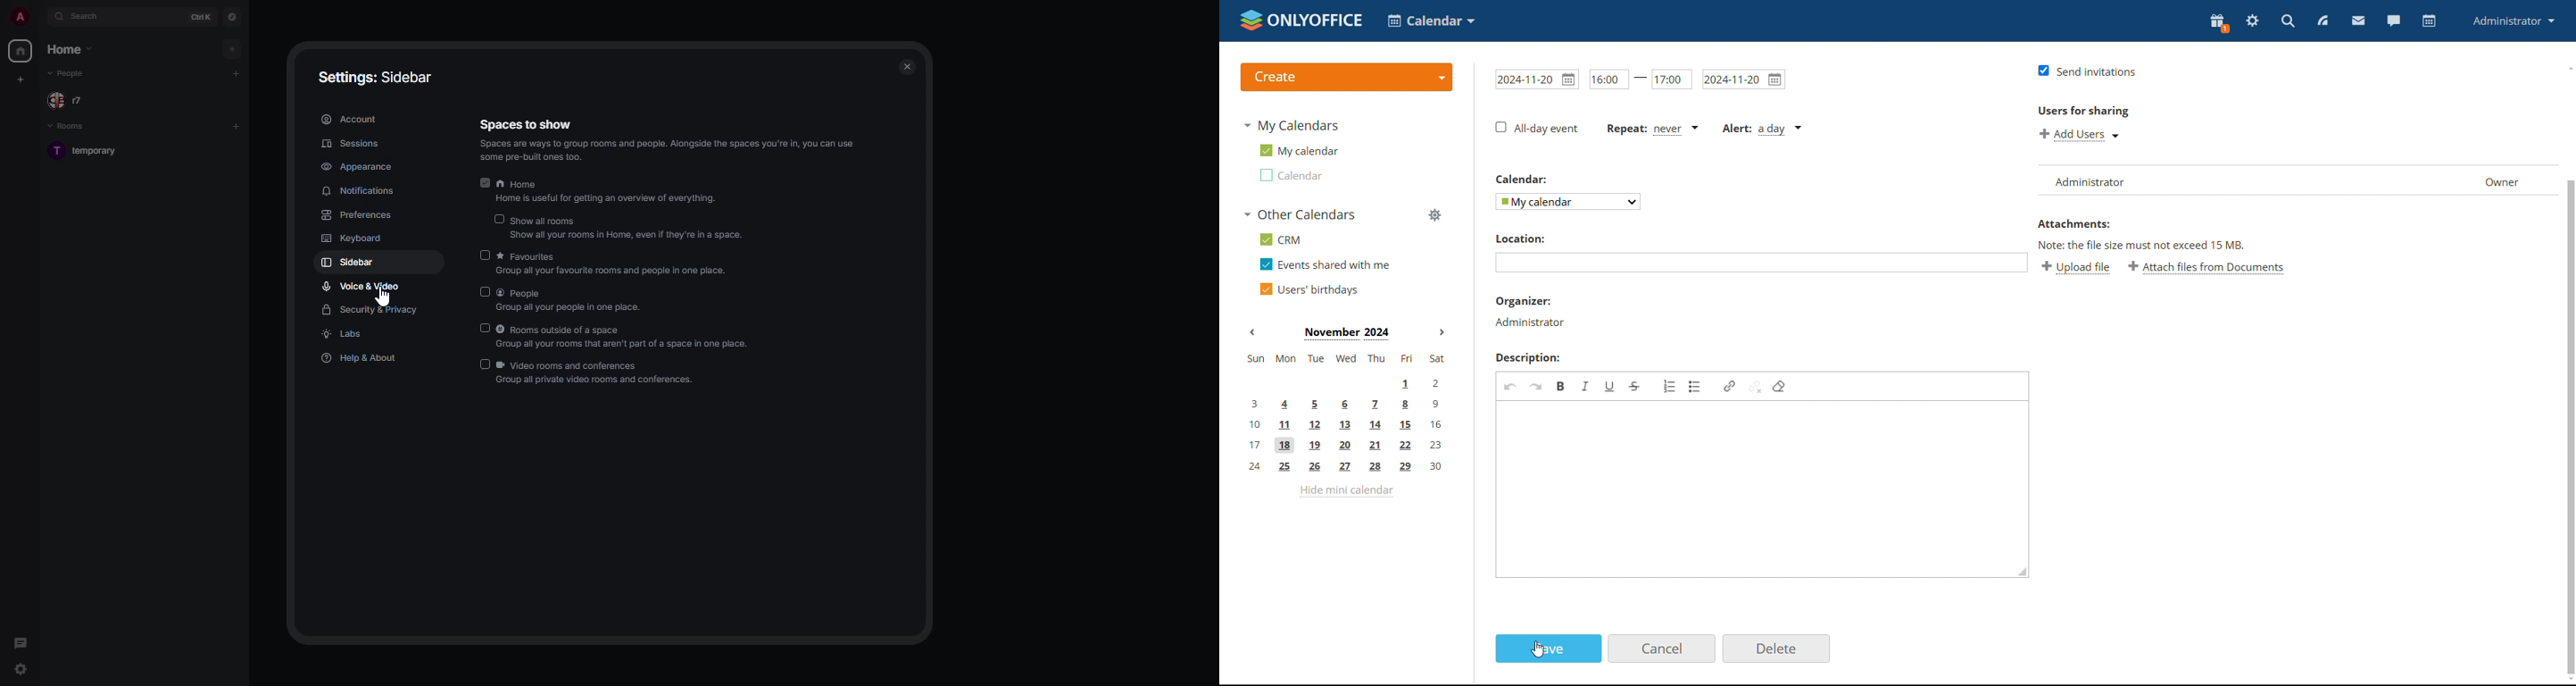  What do you see at coordinates (1346, 77) in the screenshot?
I see `create` at bounding box center [1346, 77].